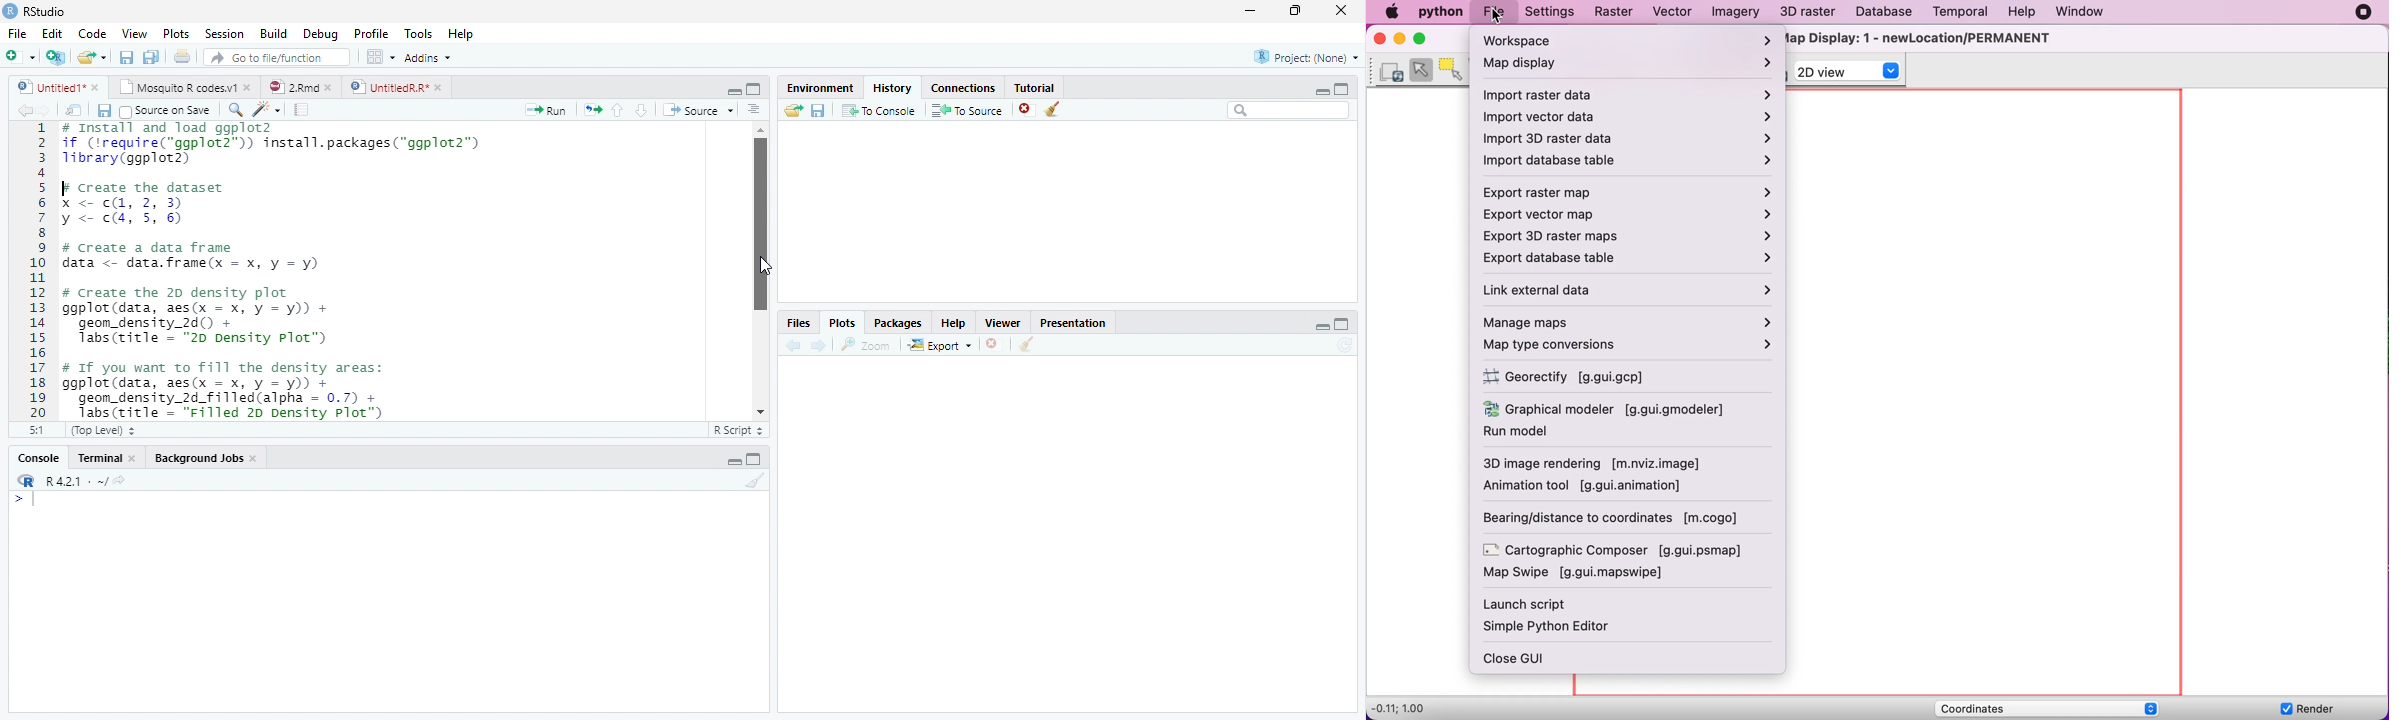  Describe the element at coordinates (760, 412) in the screenshot. I see `Scrollbar down` at that location.